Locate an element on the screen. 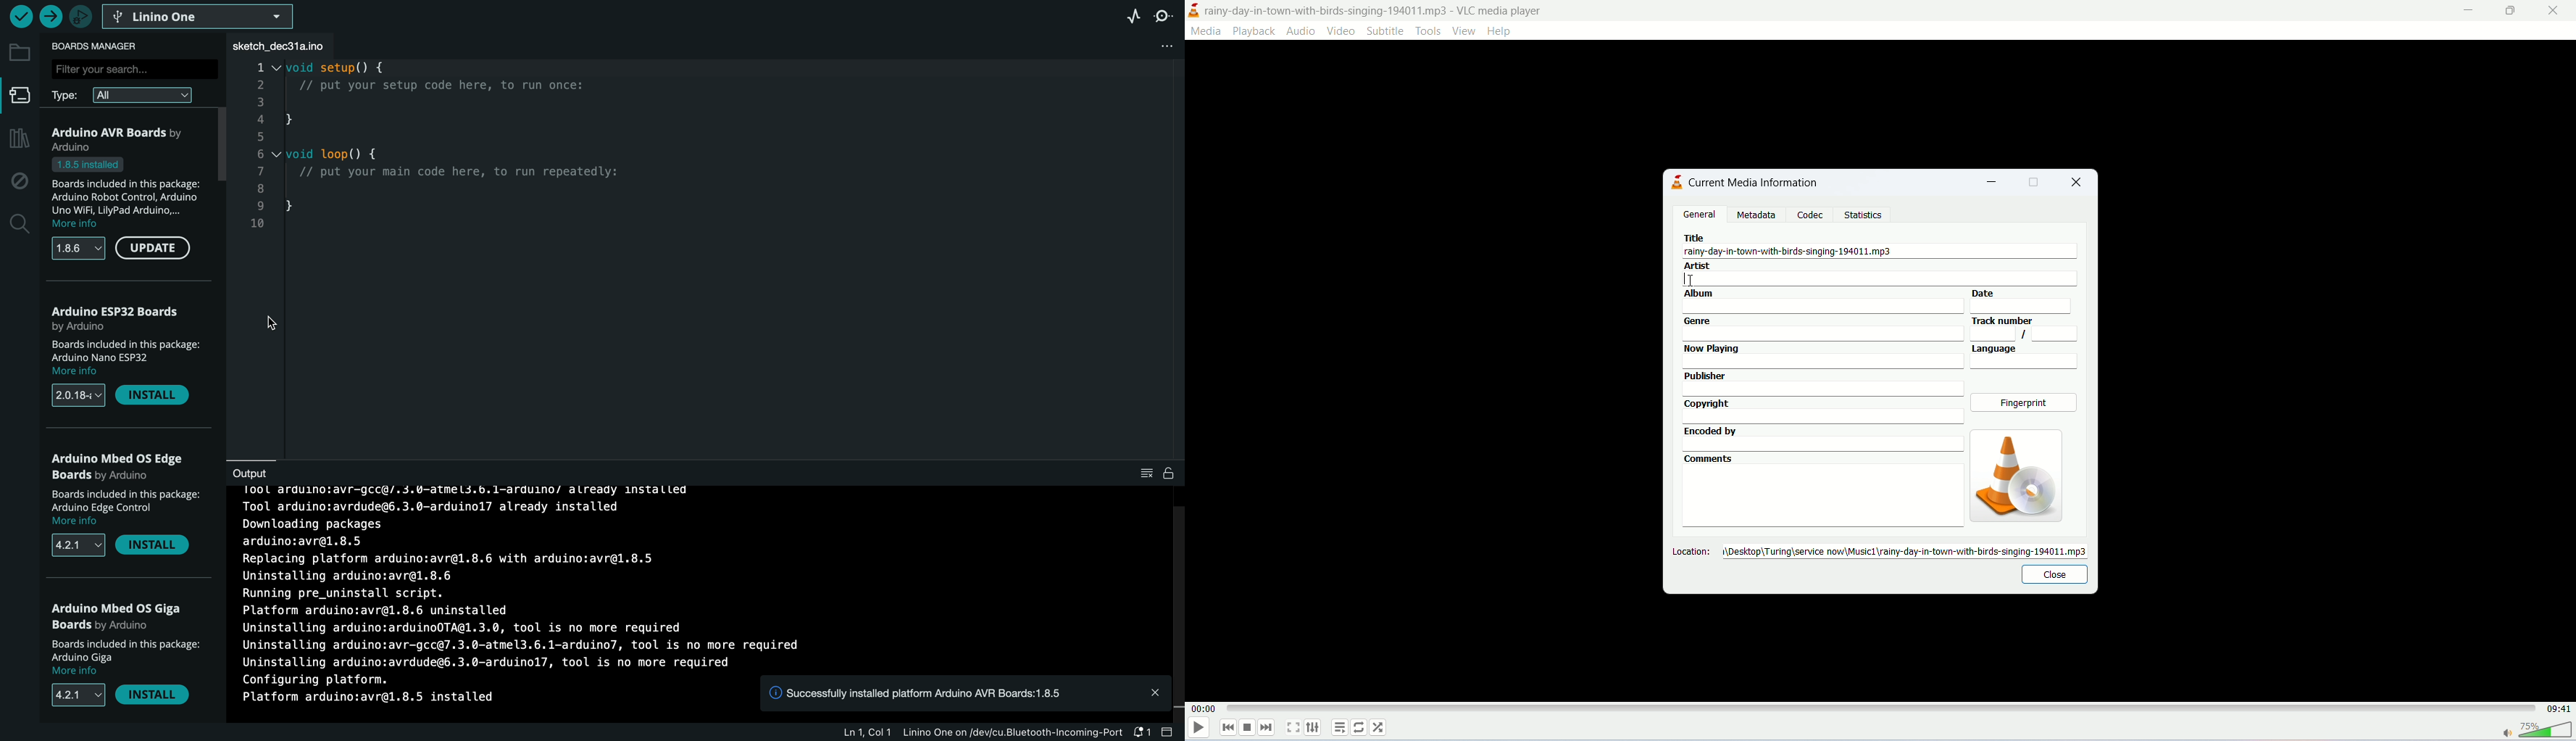  logo is located at coordinates (1673, 182).